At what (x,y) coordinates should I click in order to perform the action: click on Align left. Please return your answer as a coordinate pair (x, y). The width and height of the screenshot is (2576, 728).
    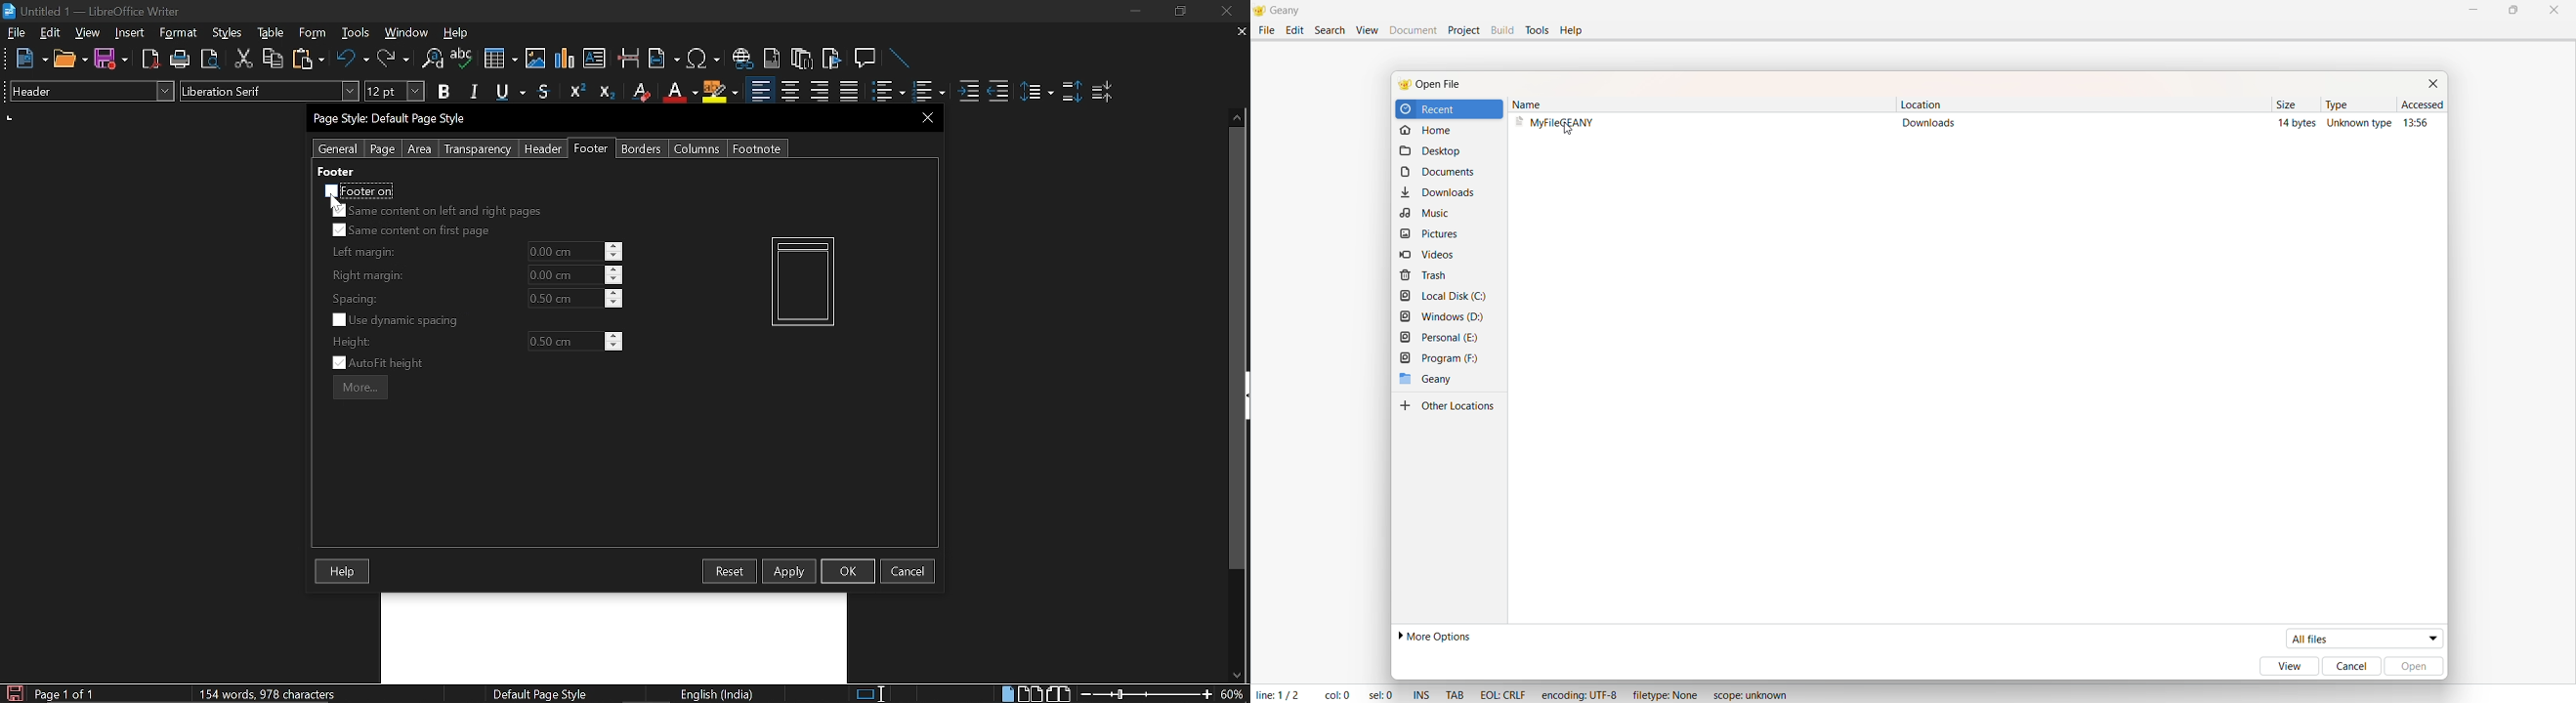
    Looking at the image, I should click on (760, 92).